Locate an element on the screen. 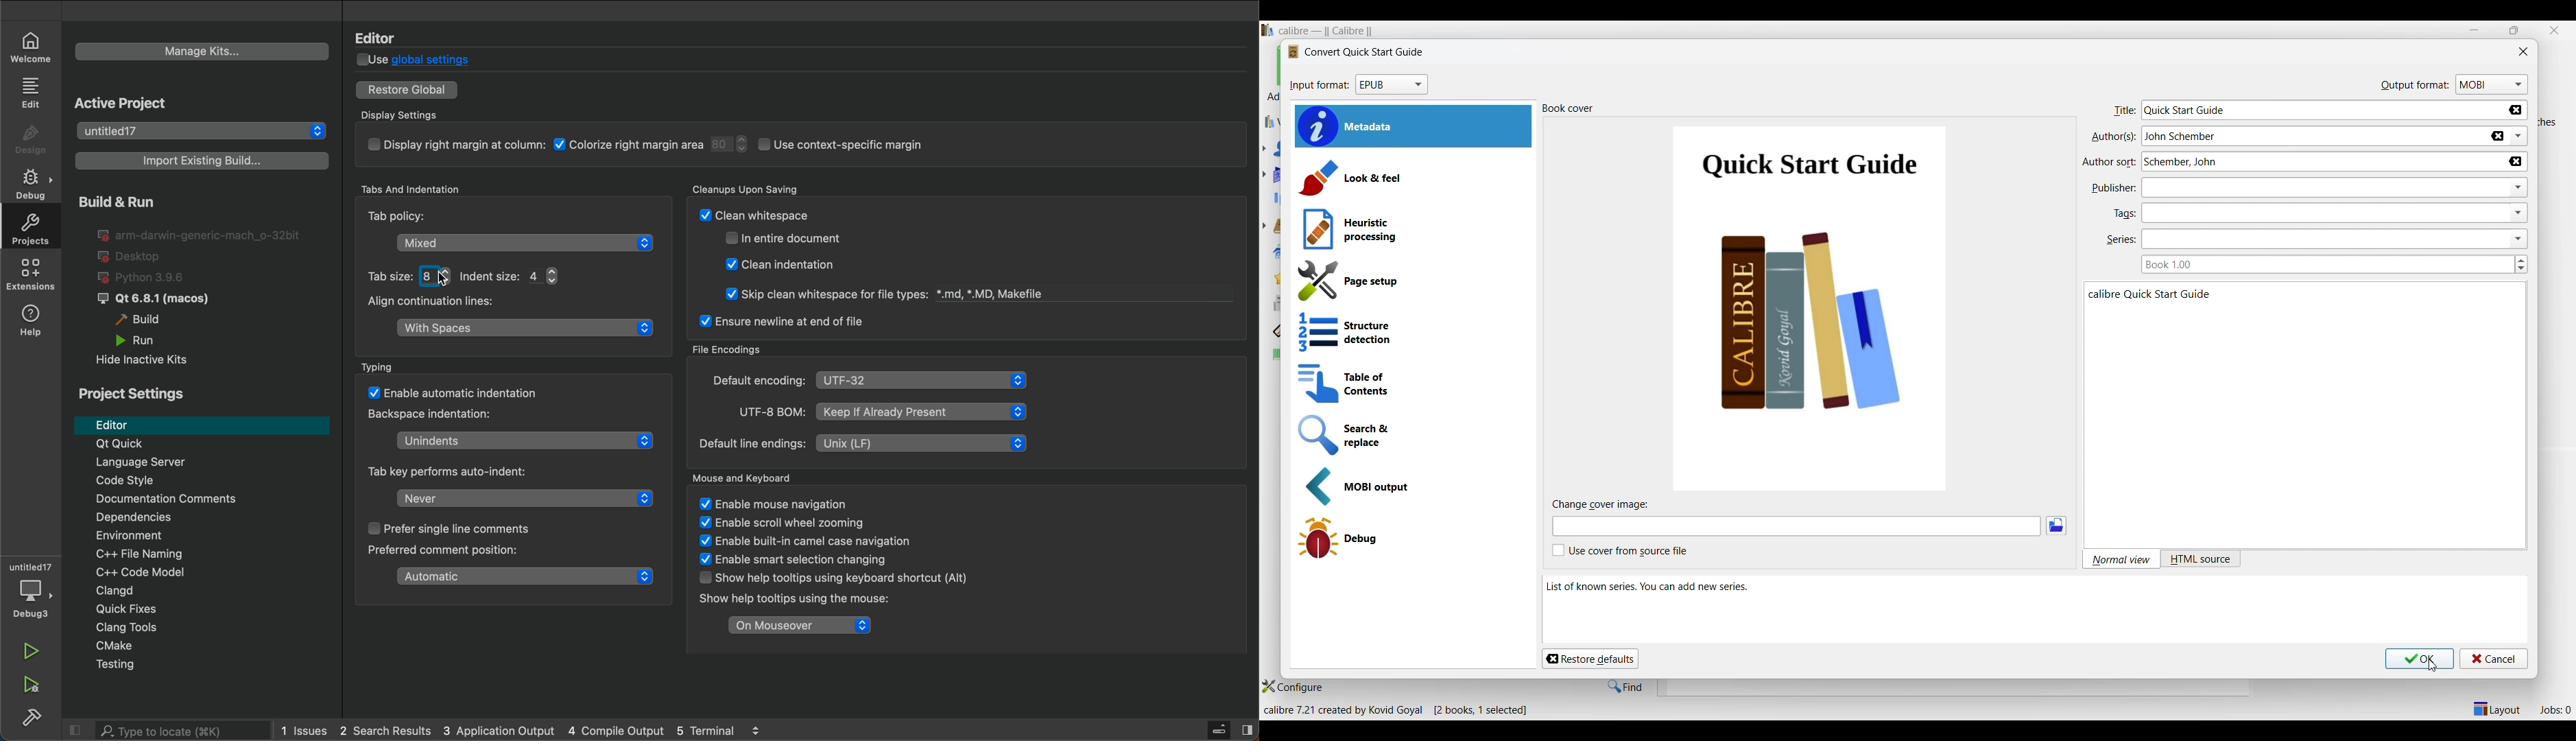  Restore defaults is located at coordinates (1590, 659).